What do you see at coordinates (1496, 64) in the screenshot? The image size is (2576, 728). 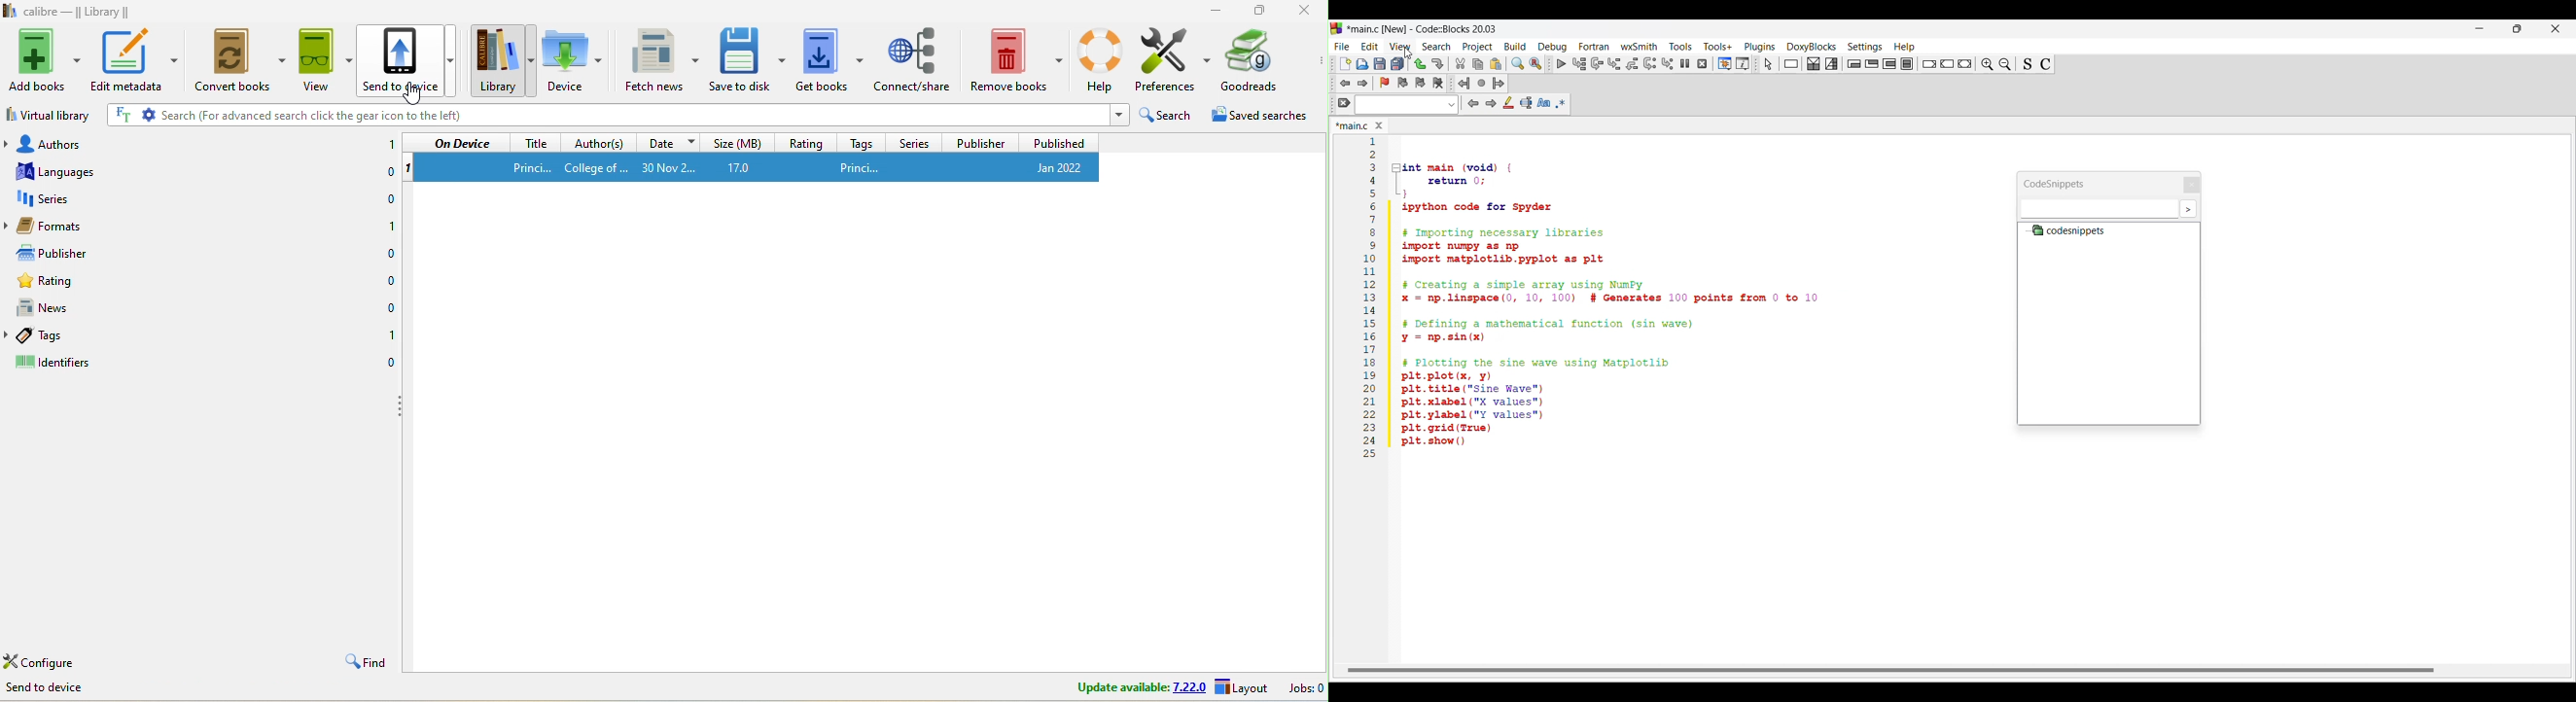 I see `Paste` at bounding box center [1496, 64].